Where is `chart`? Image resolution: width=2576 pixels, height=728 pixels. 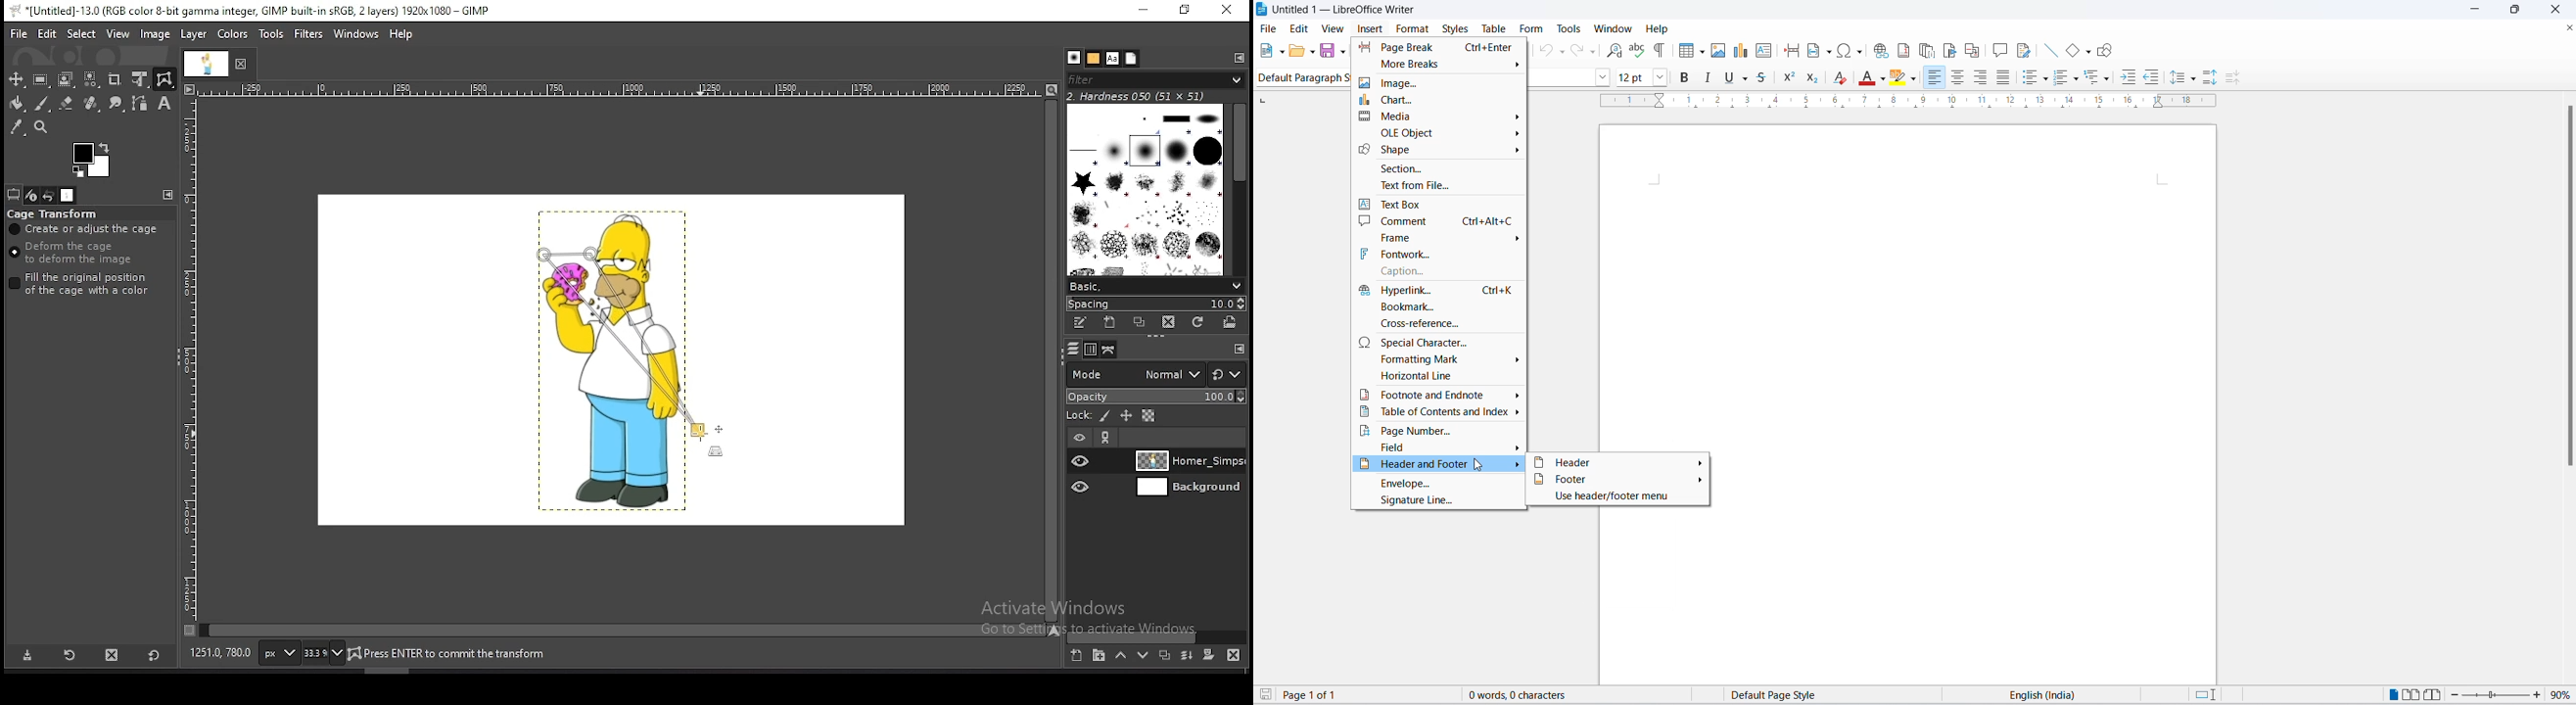 chart is located at coordinates (1442, 99).